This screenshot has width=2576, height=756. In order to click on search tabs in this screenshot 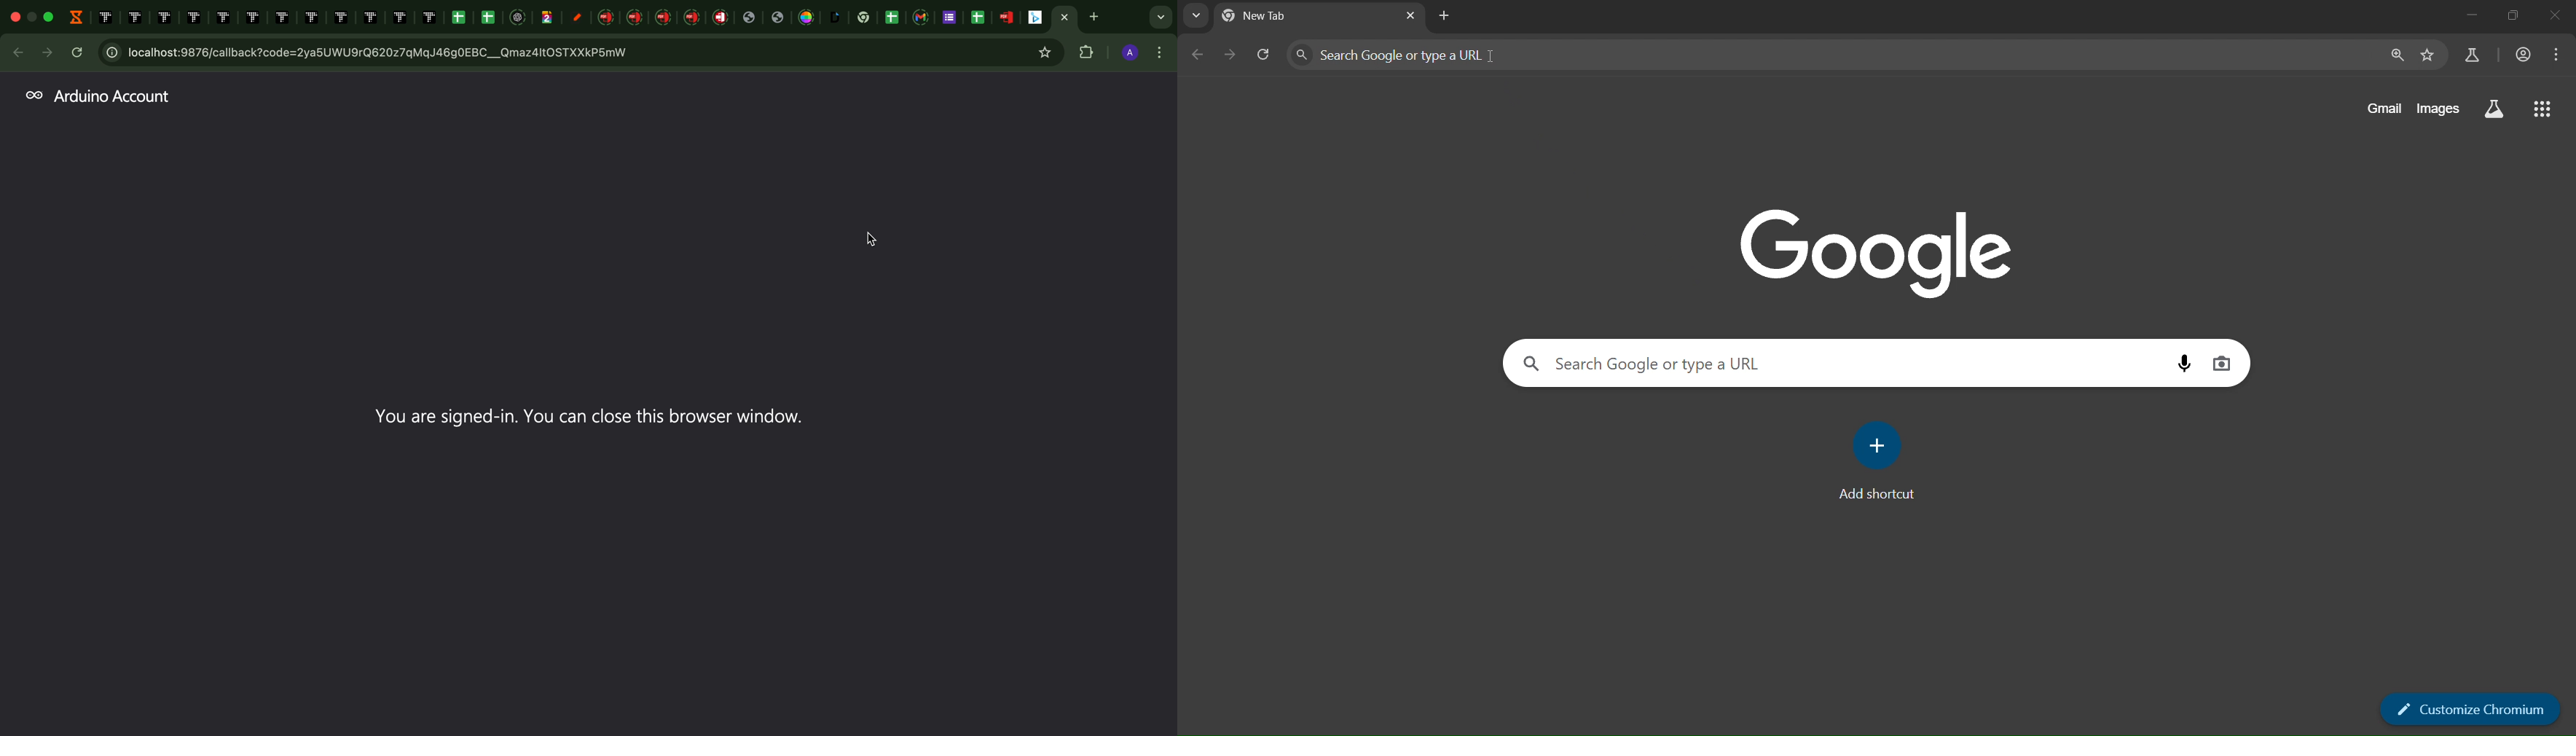, I will do `click(1195, 17)`.